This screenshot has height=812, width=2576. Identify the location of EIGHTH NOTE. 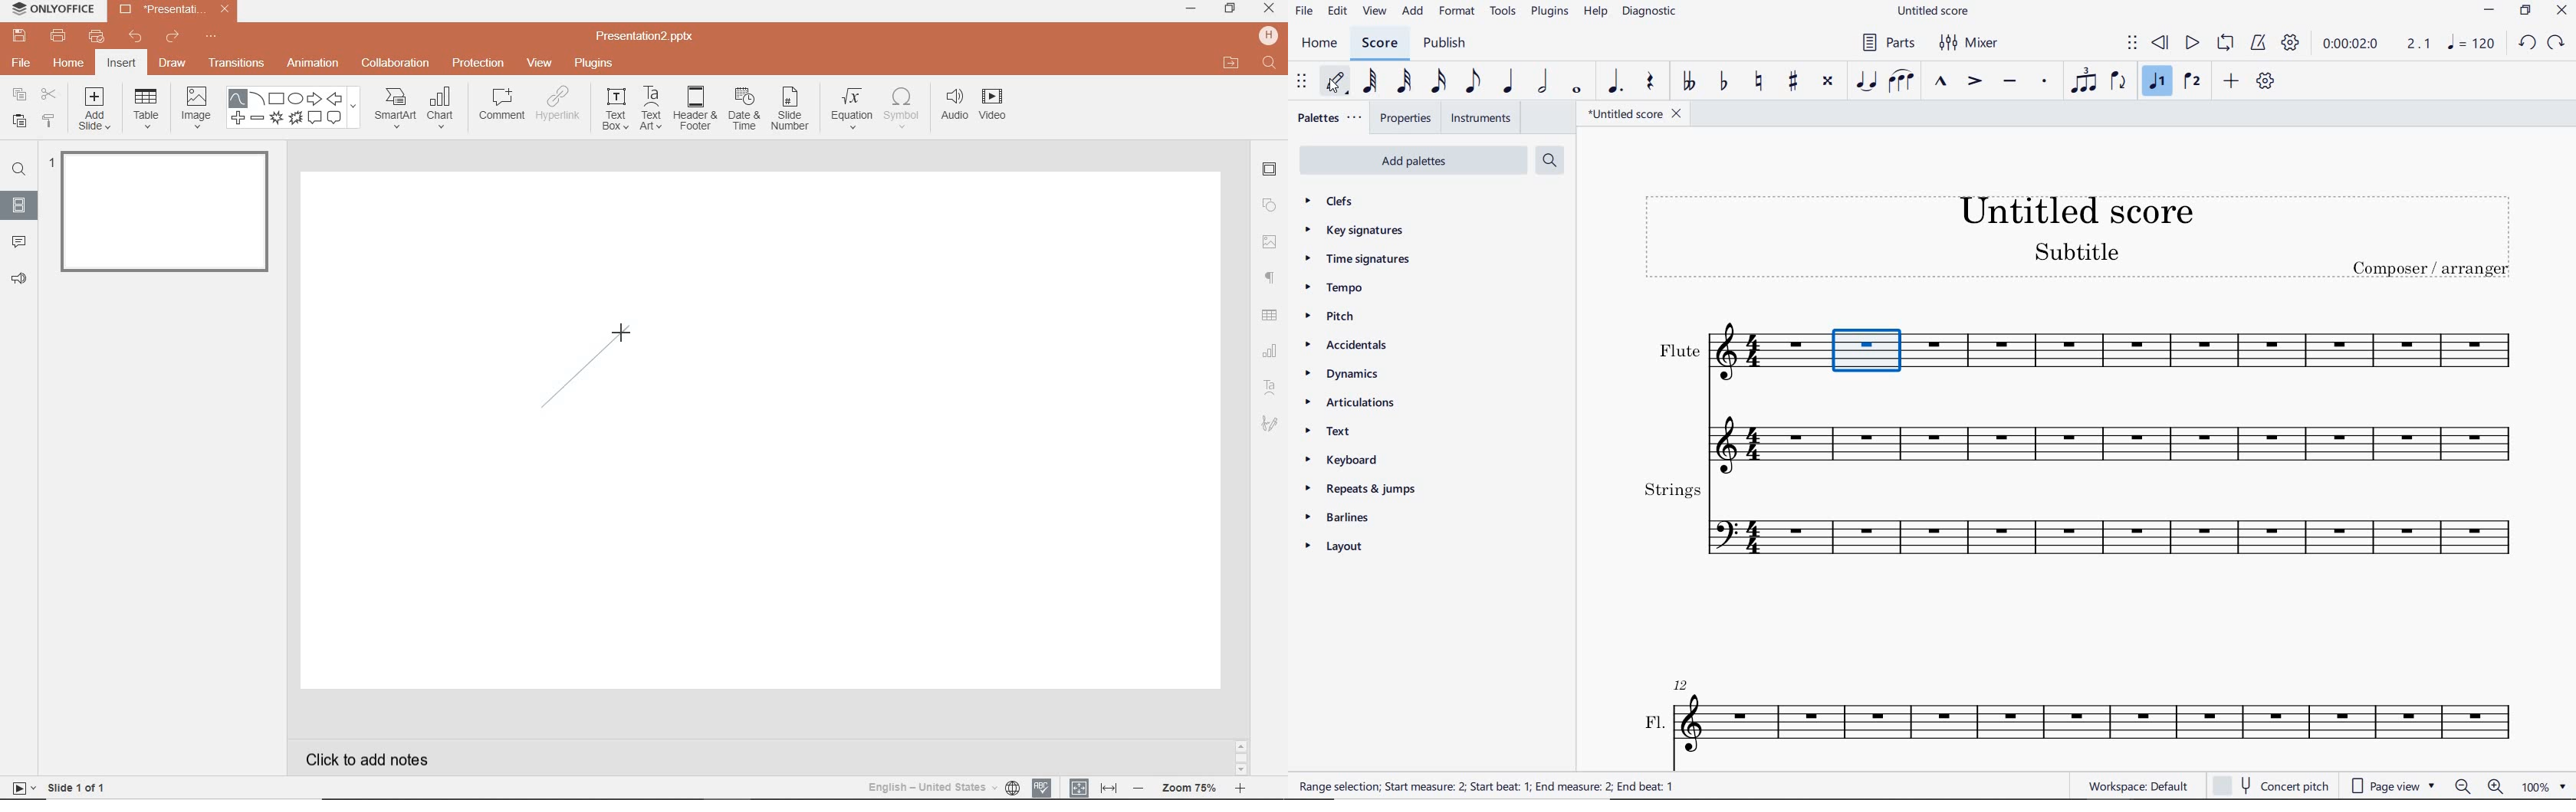
(1471, 83).